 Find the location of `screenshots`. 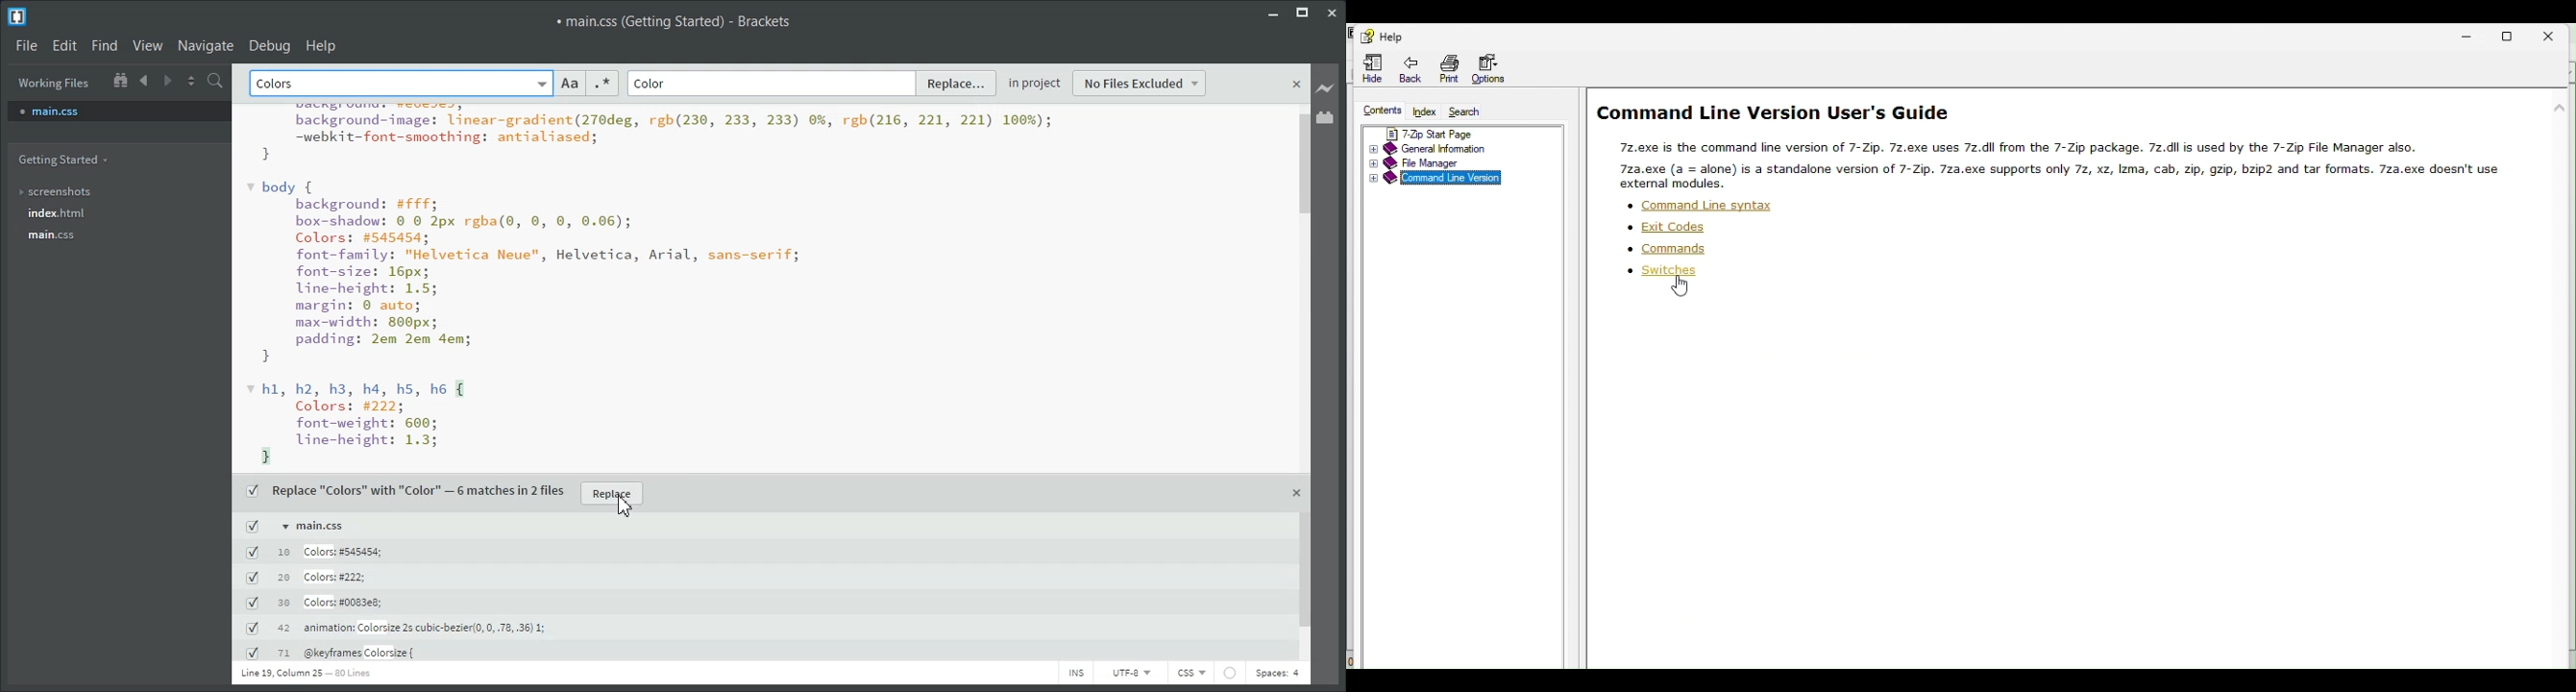

screenshots is located at coordinates (67, 193).